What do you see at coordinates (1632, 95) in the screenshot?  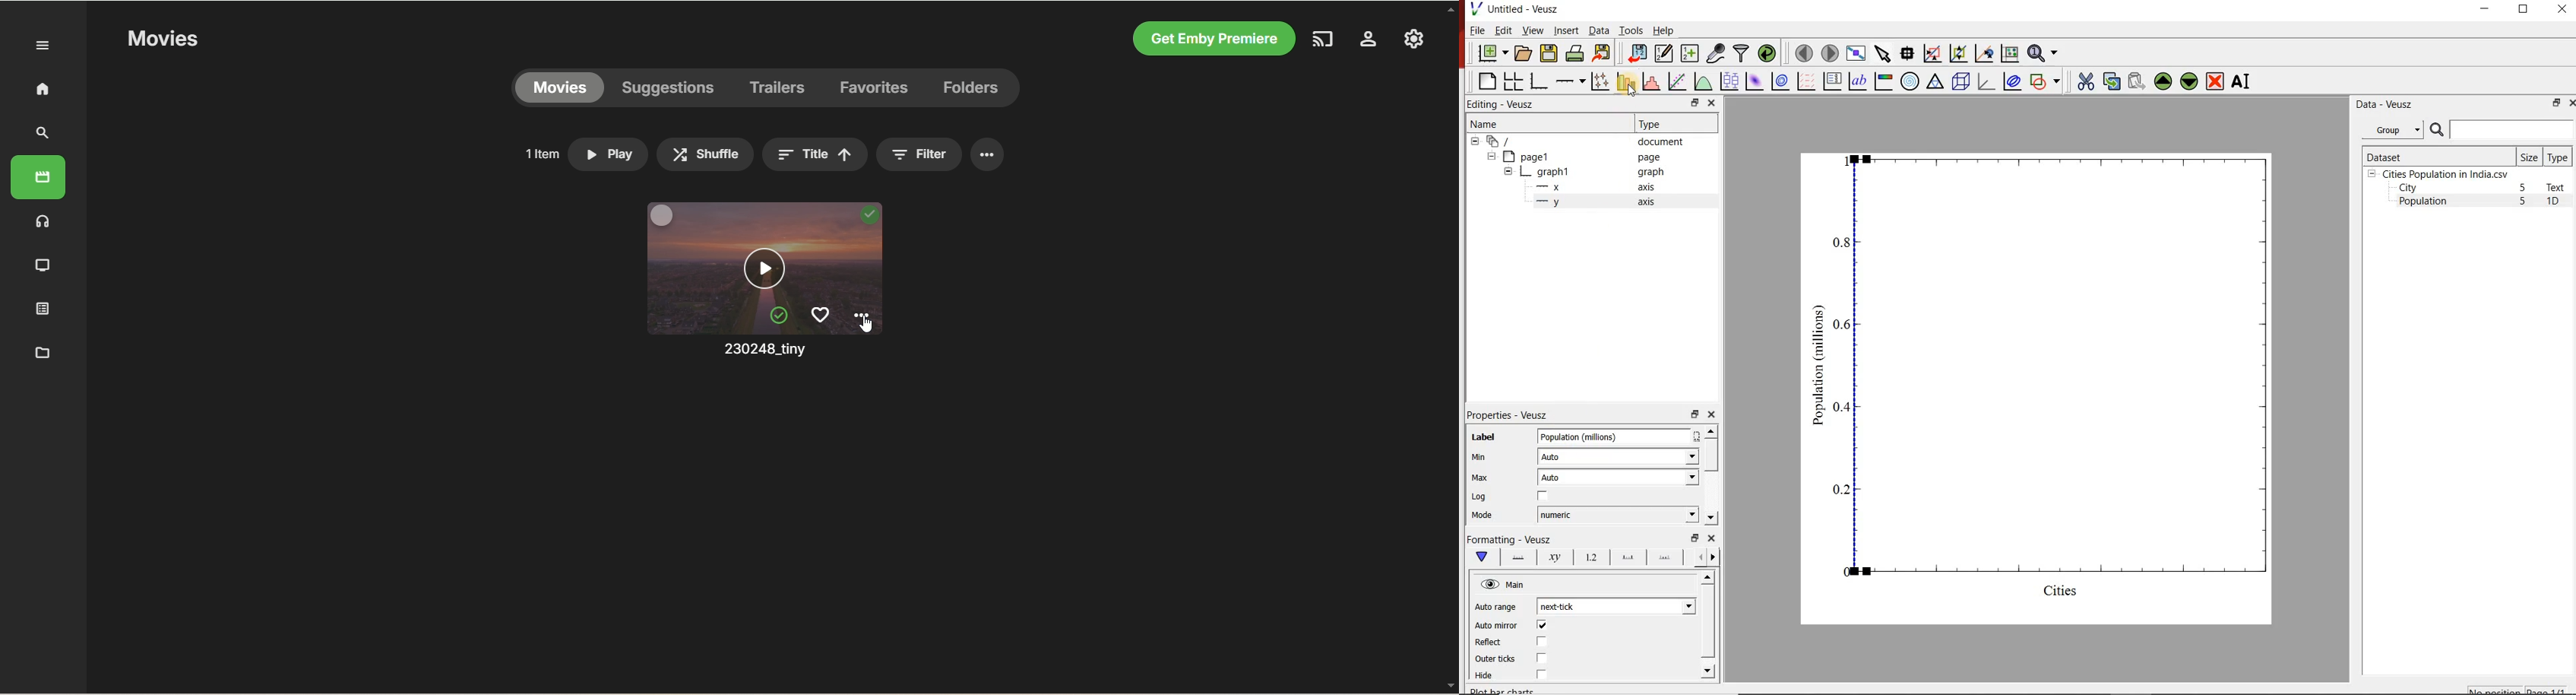 I see `cursor` at bounding box center [1632, 95].